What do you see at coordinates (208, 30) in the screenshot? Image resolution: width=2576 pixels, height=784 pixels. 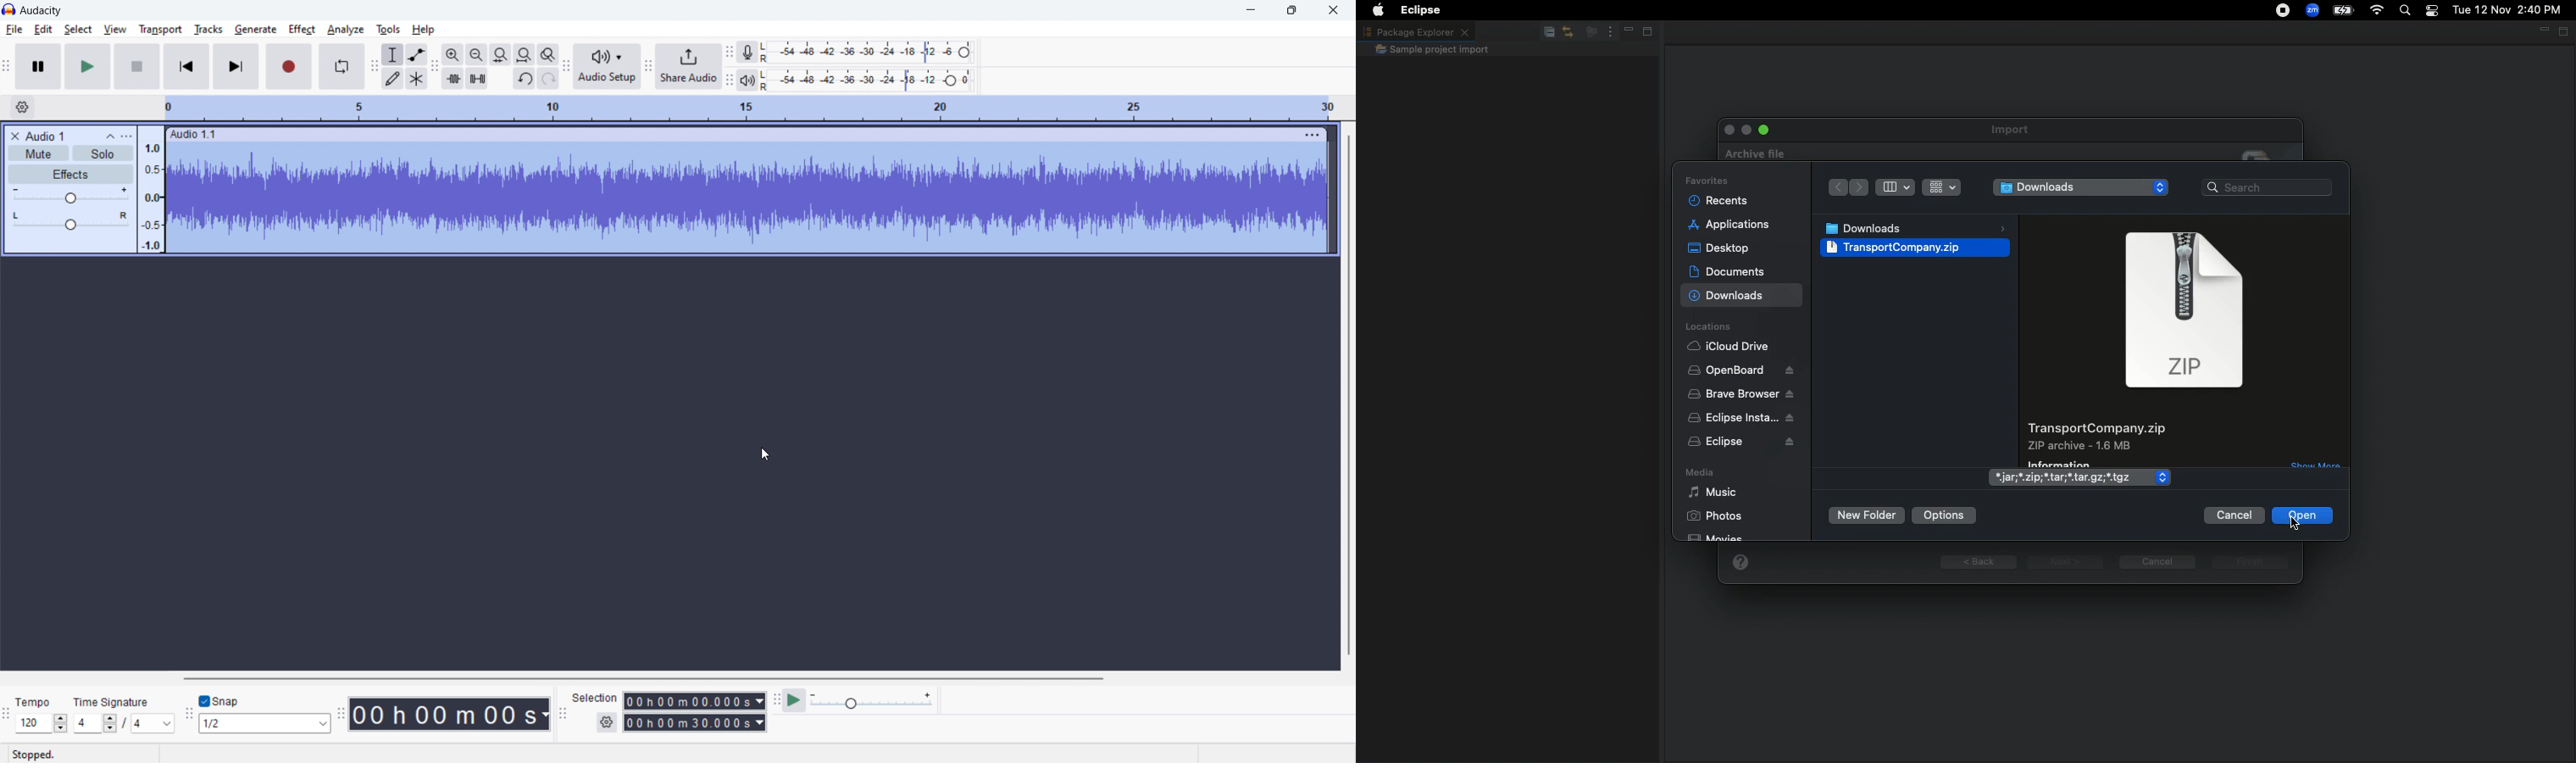 I see `tracks` at bounding box center [208, 30].